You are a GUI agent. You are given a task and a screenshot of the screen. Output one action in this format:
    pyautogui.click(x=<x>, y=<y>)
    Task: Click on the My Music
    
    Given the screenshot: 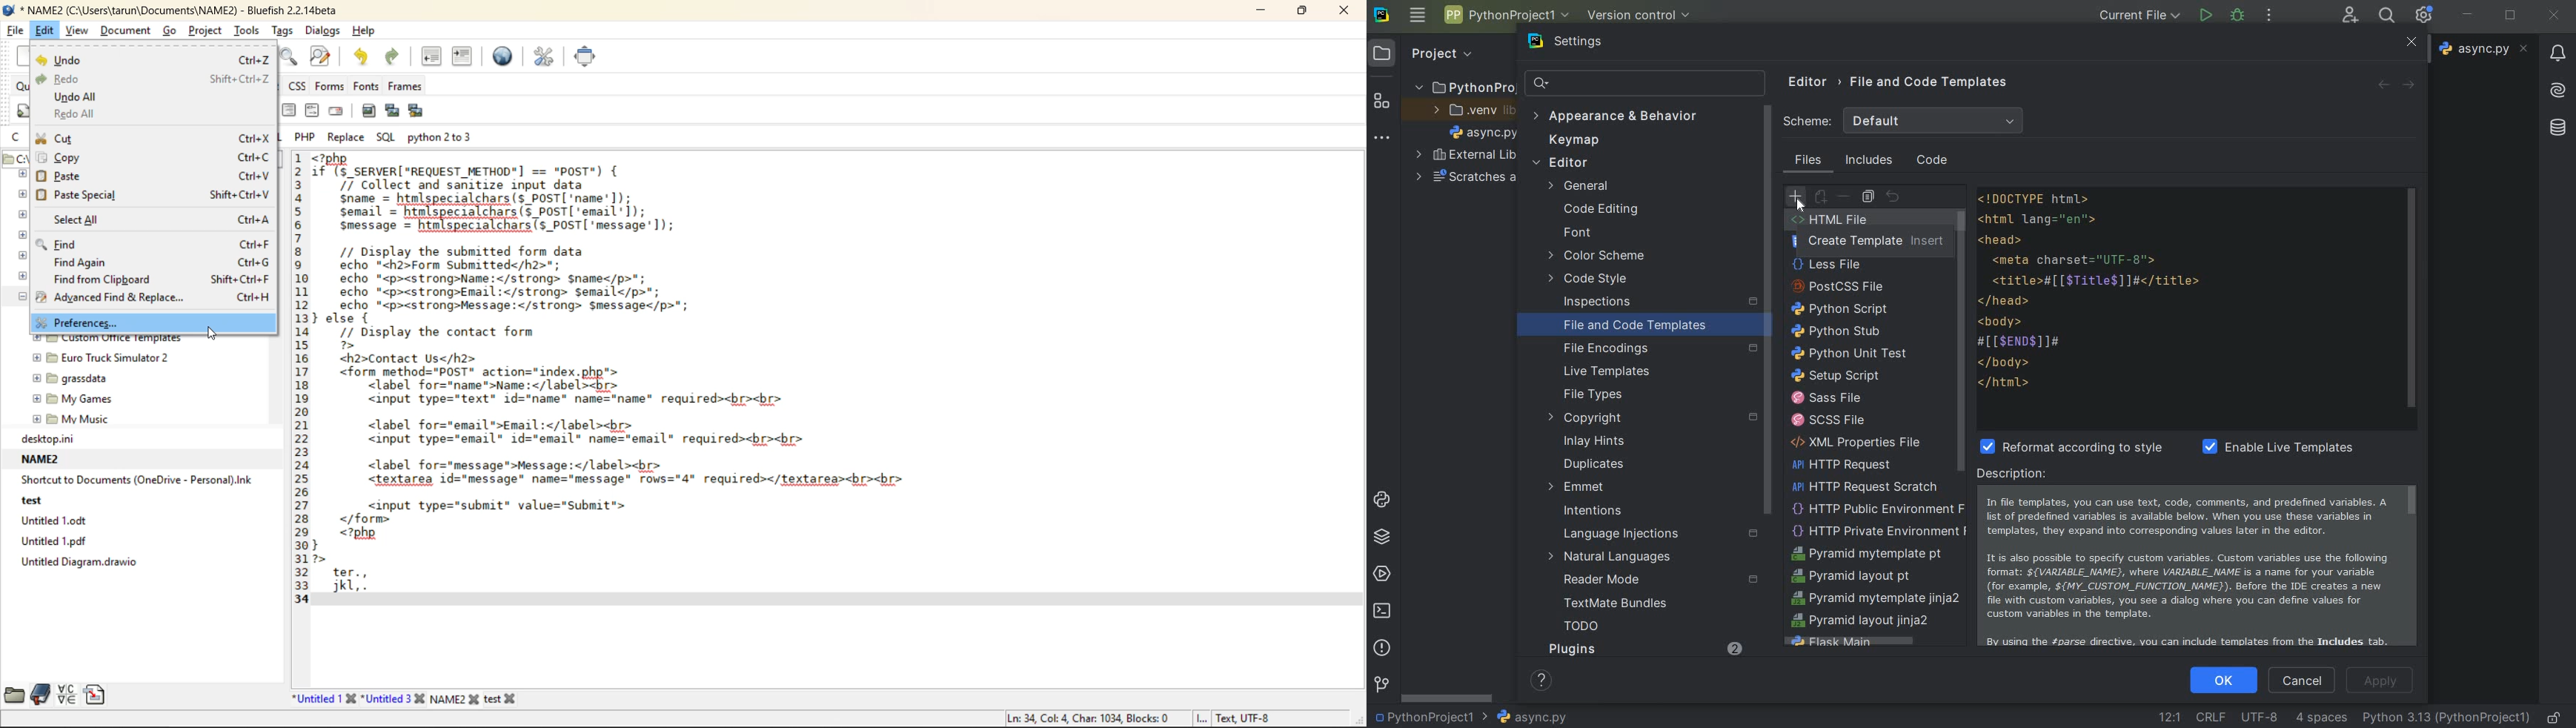 What is the action you would take?
    pyautogui.click(x=73, y=419)
    